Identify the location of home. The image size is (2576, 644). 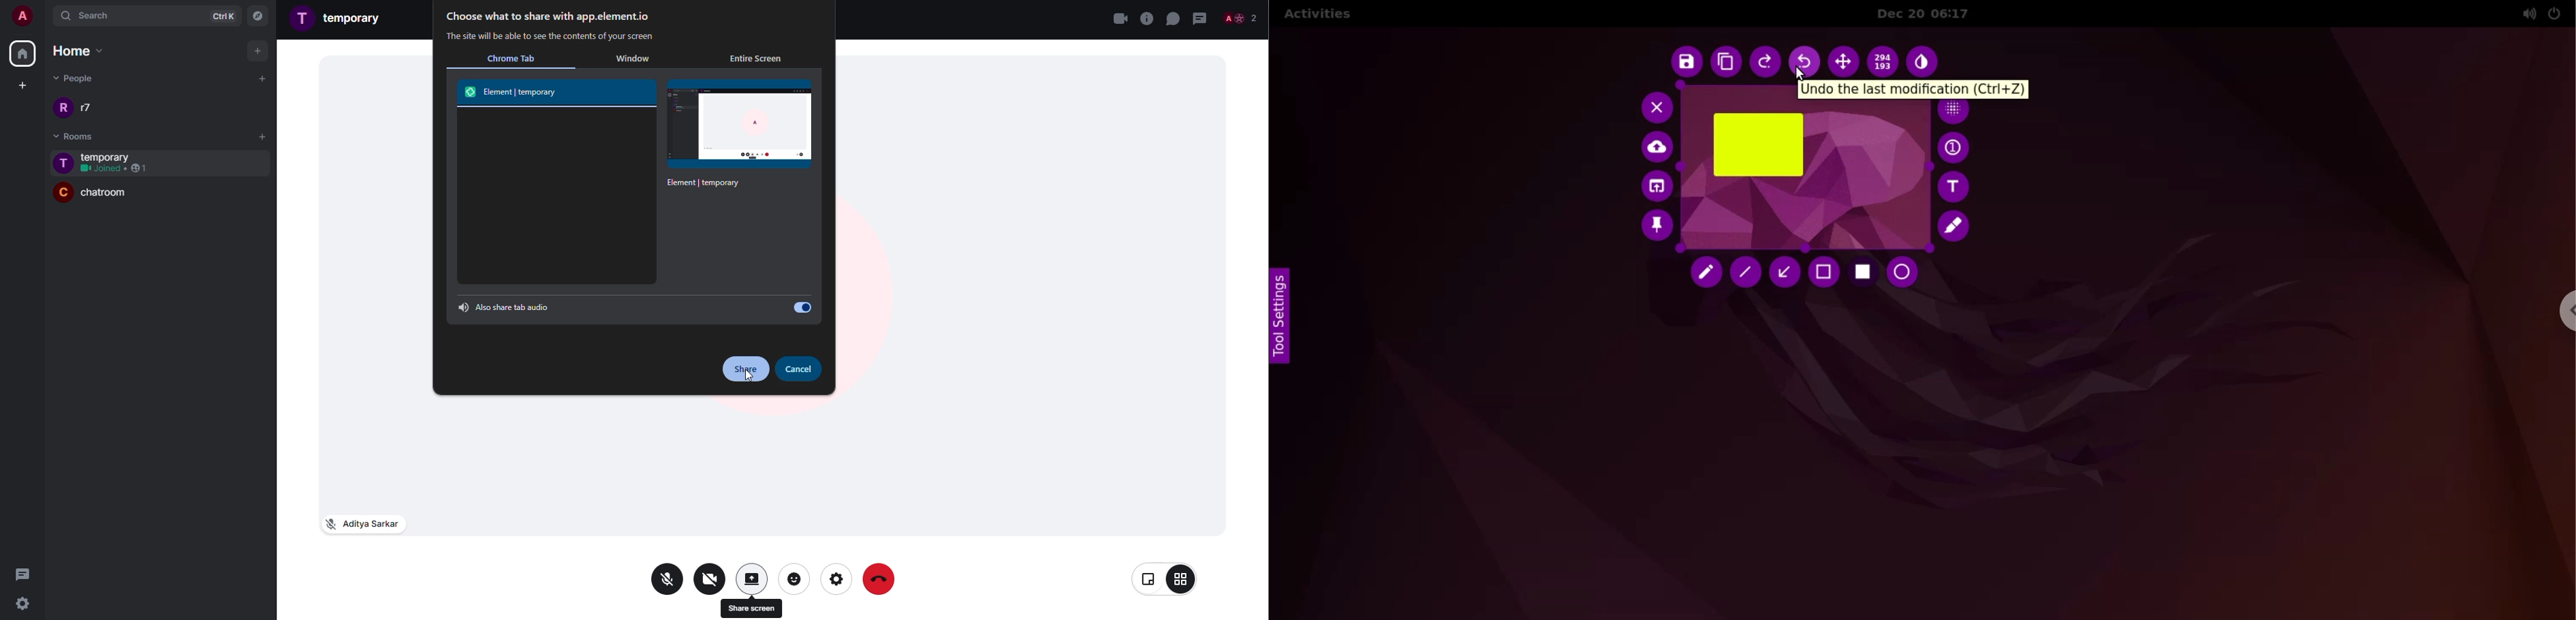
(73, 50).